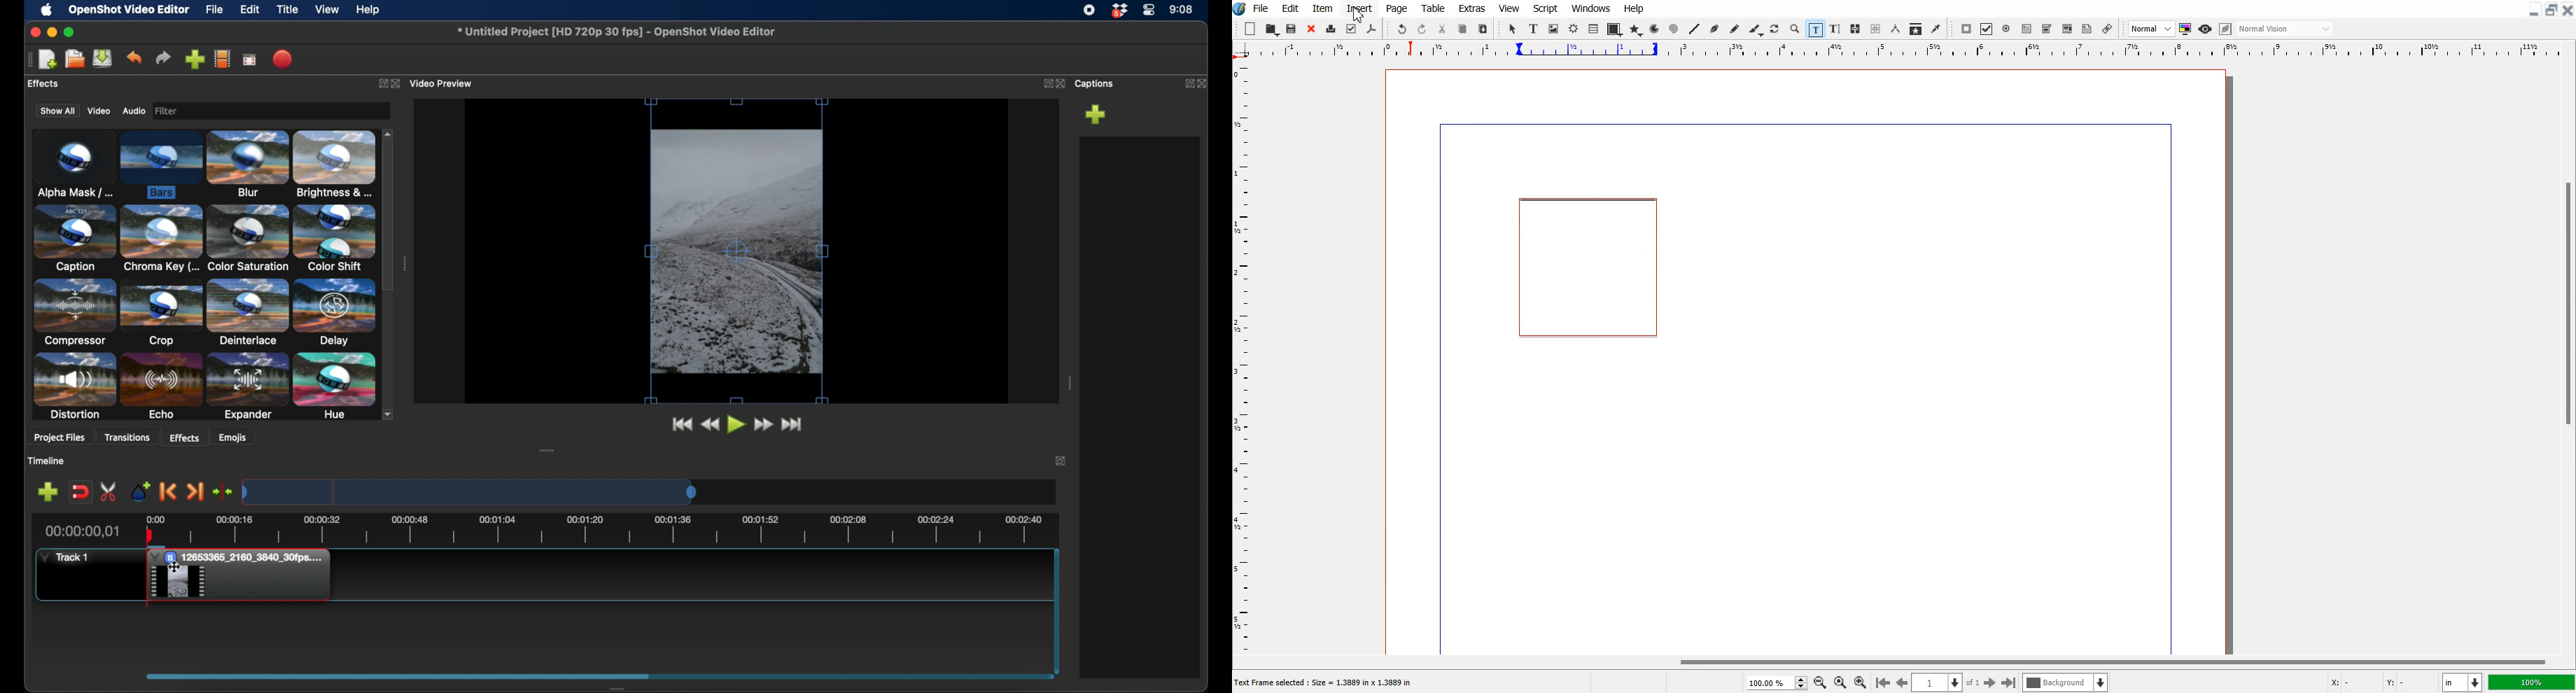  What do you see at coordinates (185, 436) in the screenshot?
I see `effects` at bounding box center [185, 436].